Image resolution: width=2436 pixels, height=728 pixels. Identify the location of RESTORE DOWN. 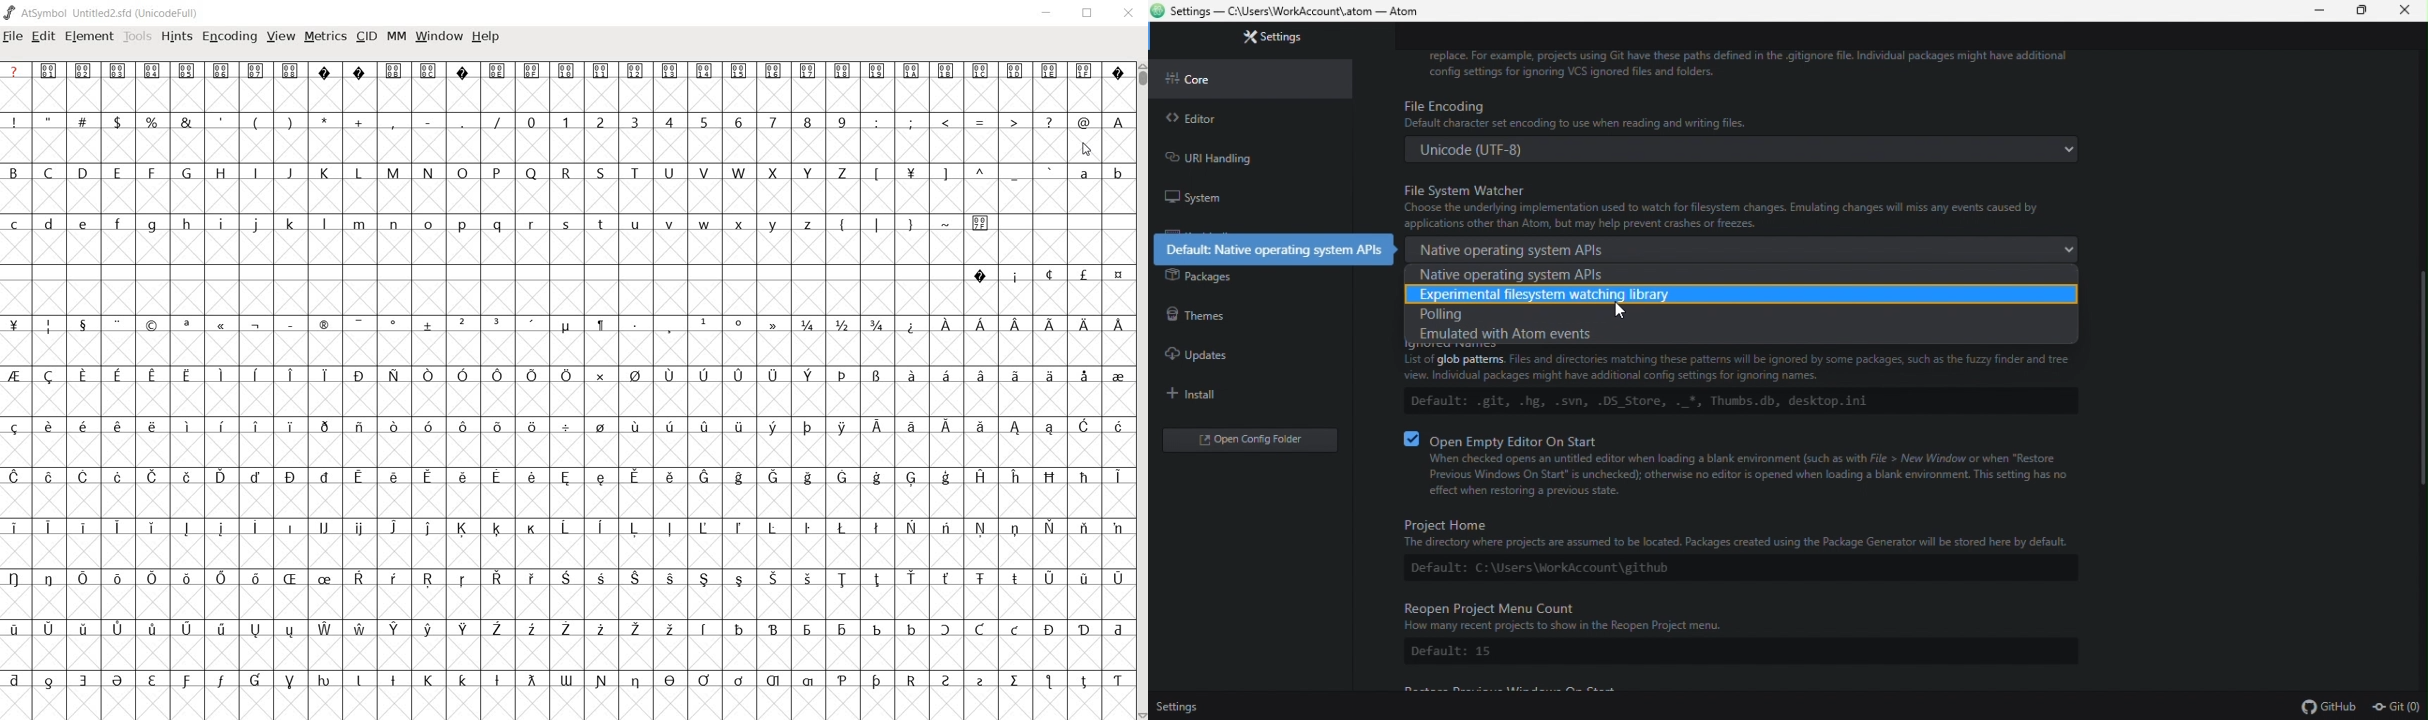
(1090, 15).